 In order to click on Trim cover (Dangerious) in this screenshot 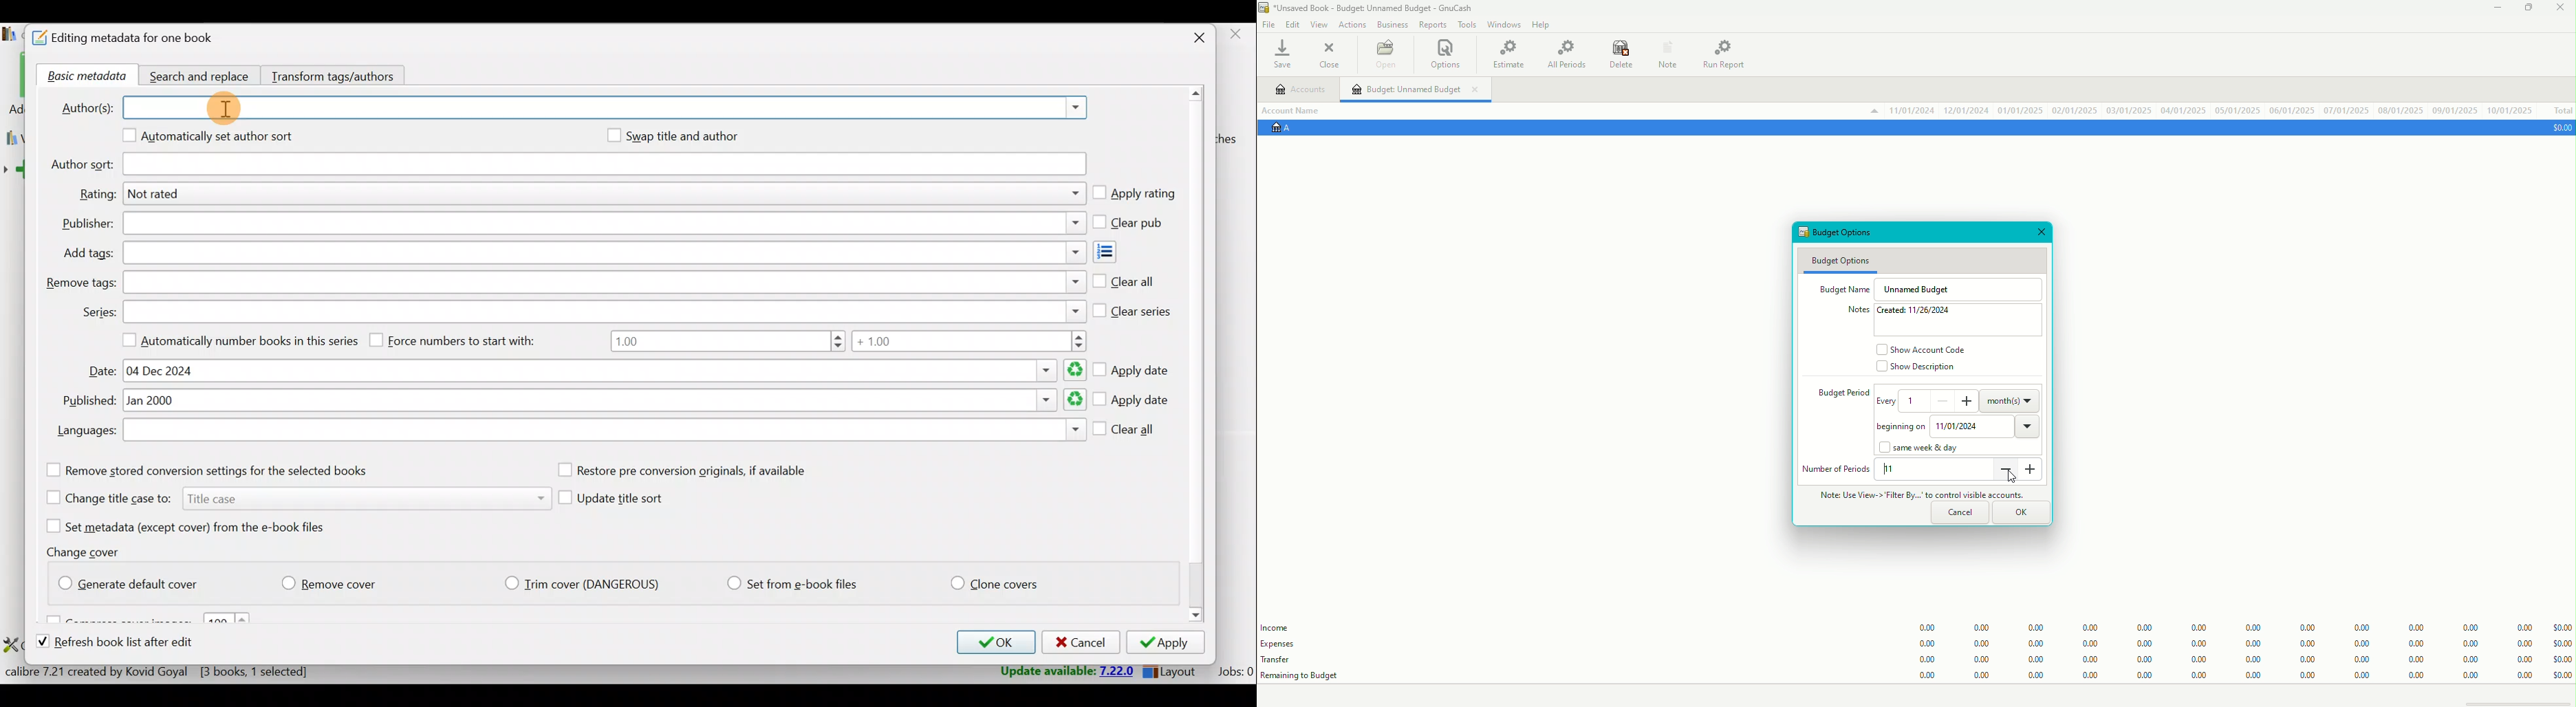, I will do `click(586, 585)`.